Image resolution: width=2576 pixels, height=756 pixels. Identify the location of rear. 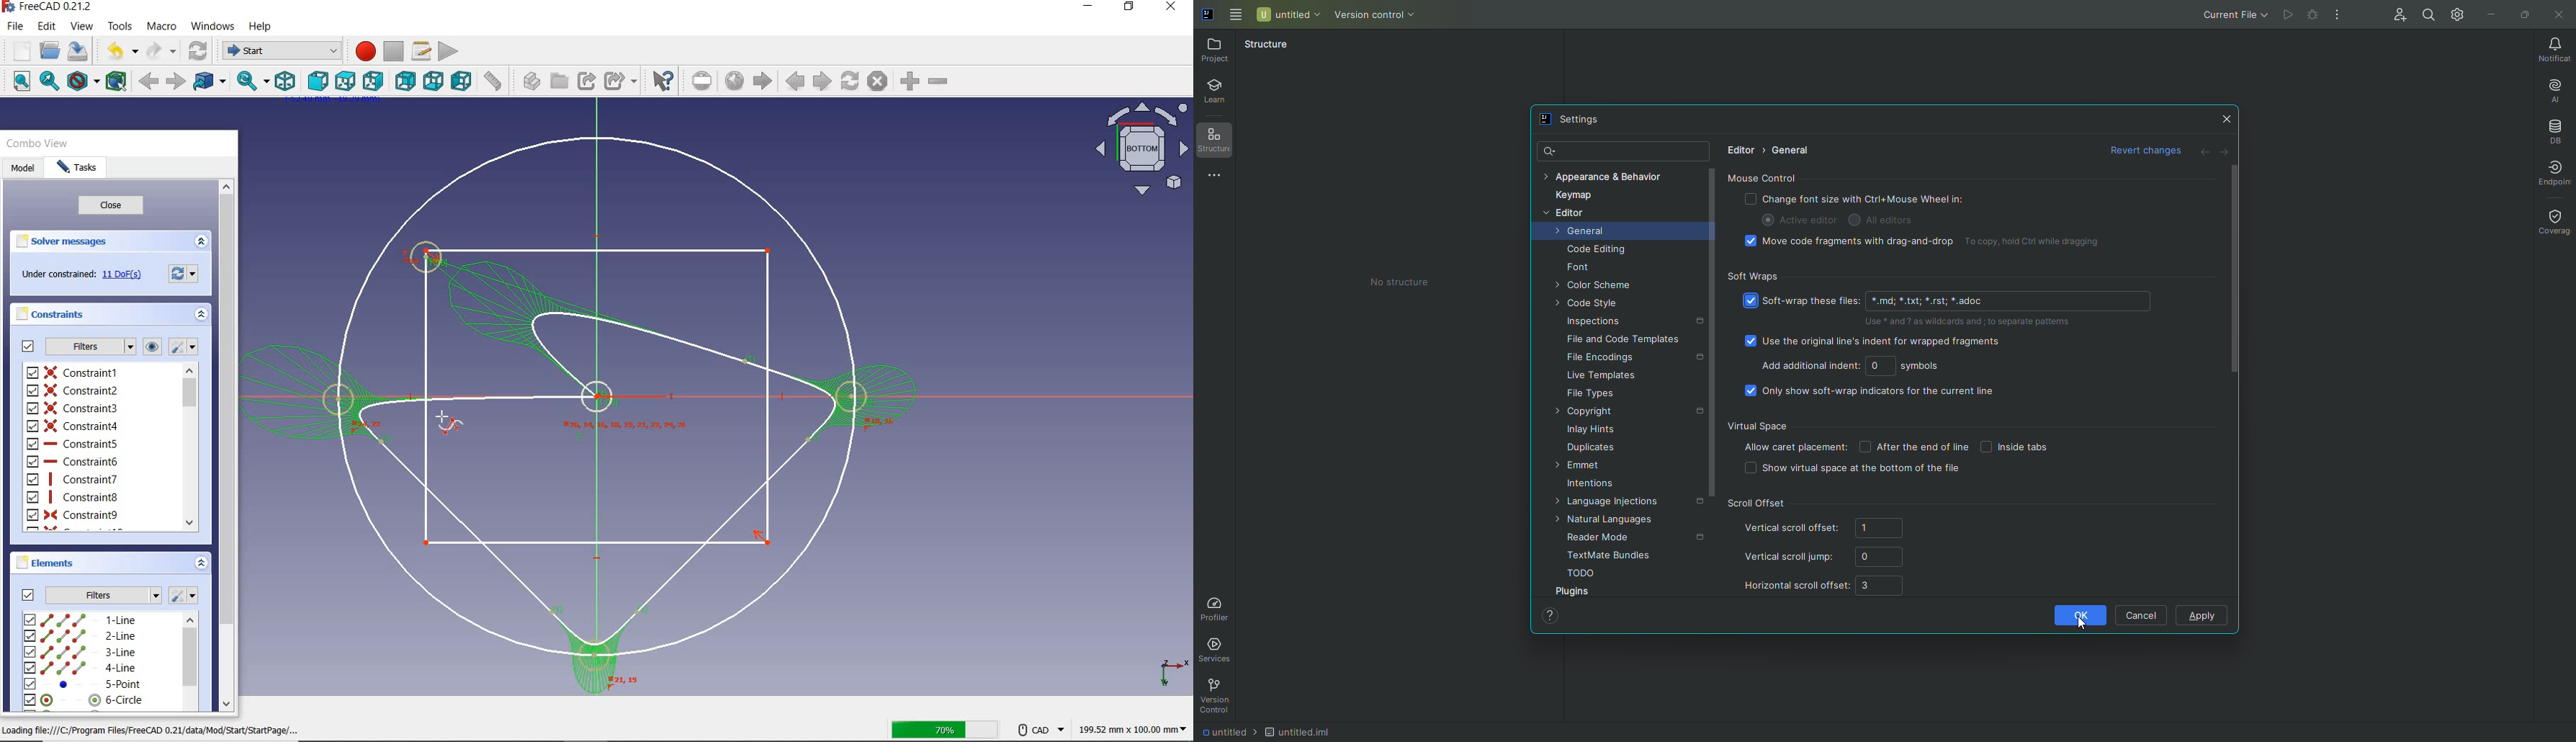
(406, 82).